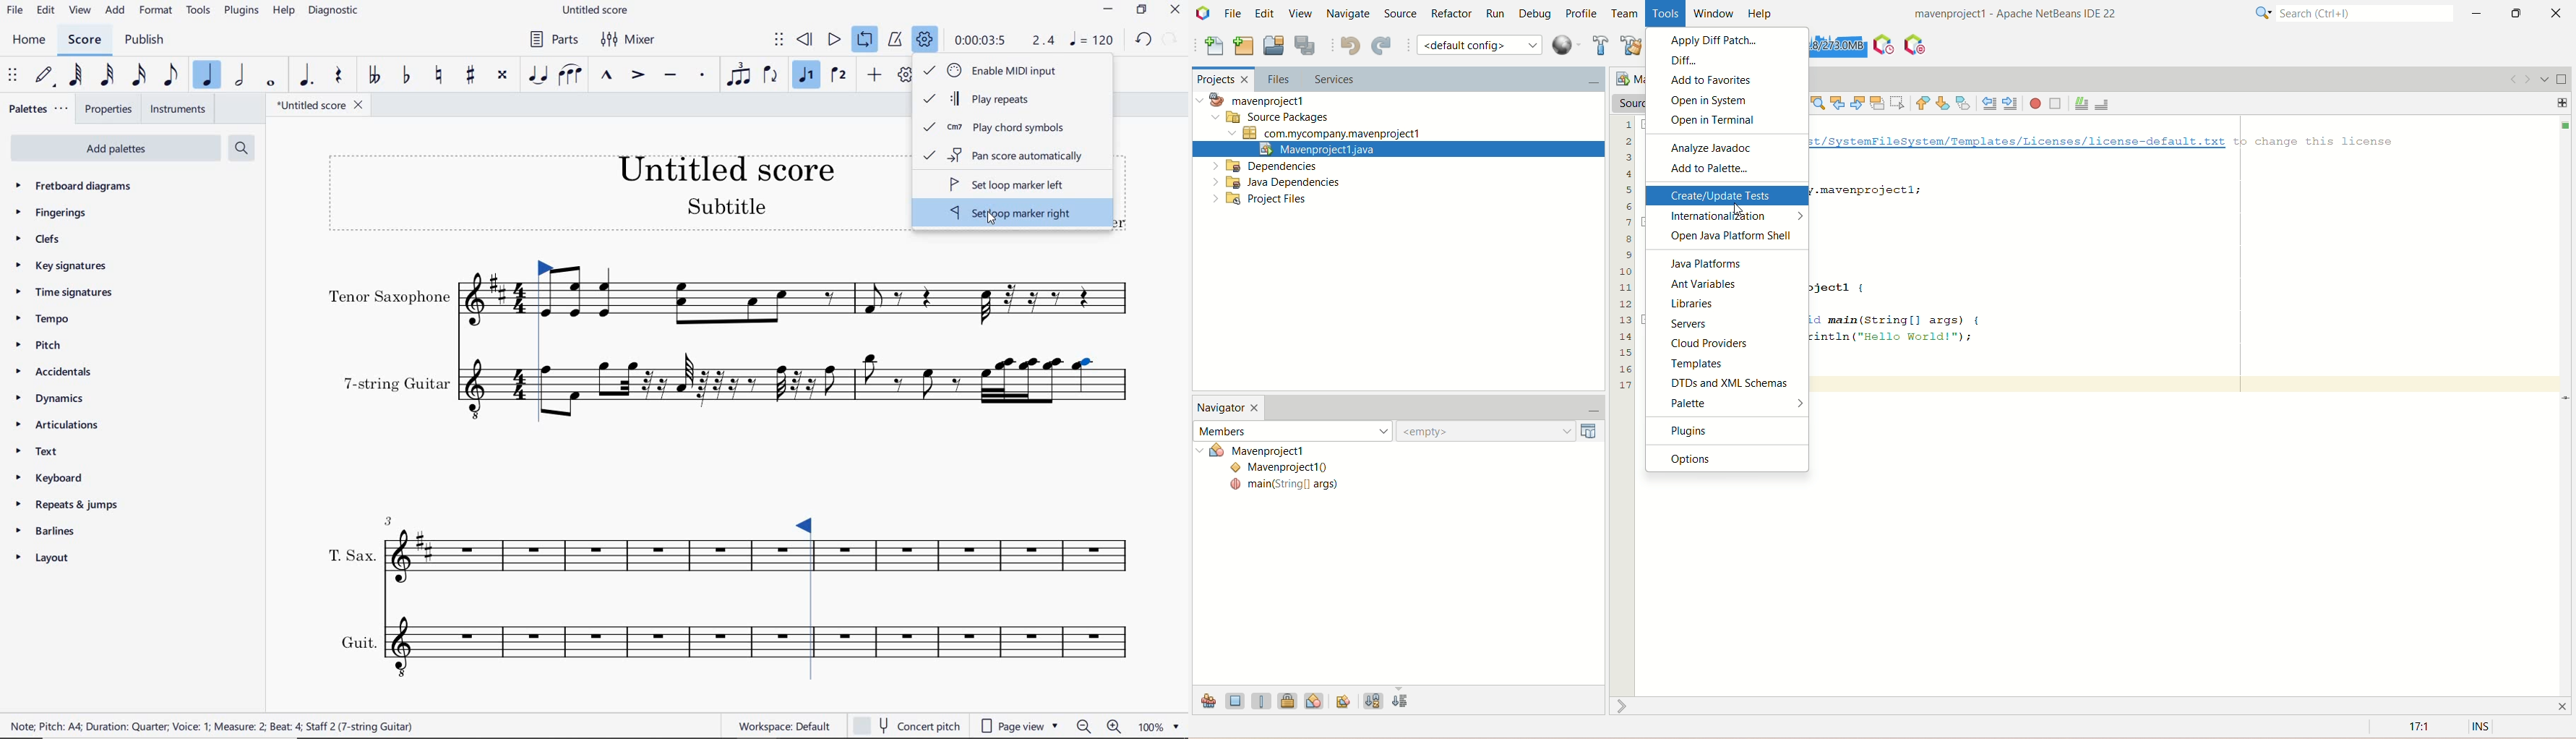  Describe the element at coordinates (1144, 11) in the screenshot. I see `RESTORE DOWN` at that location.